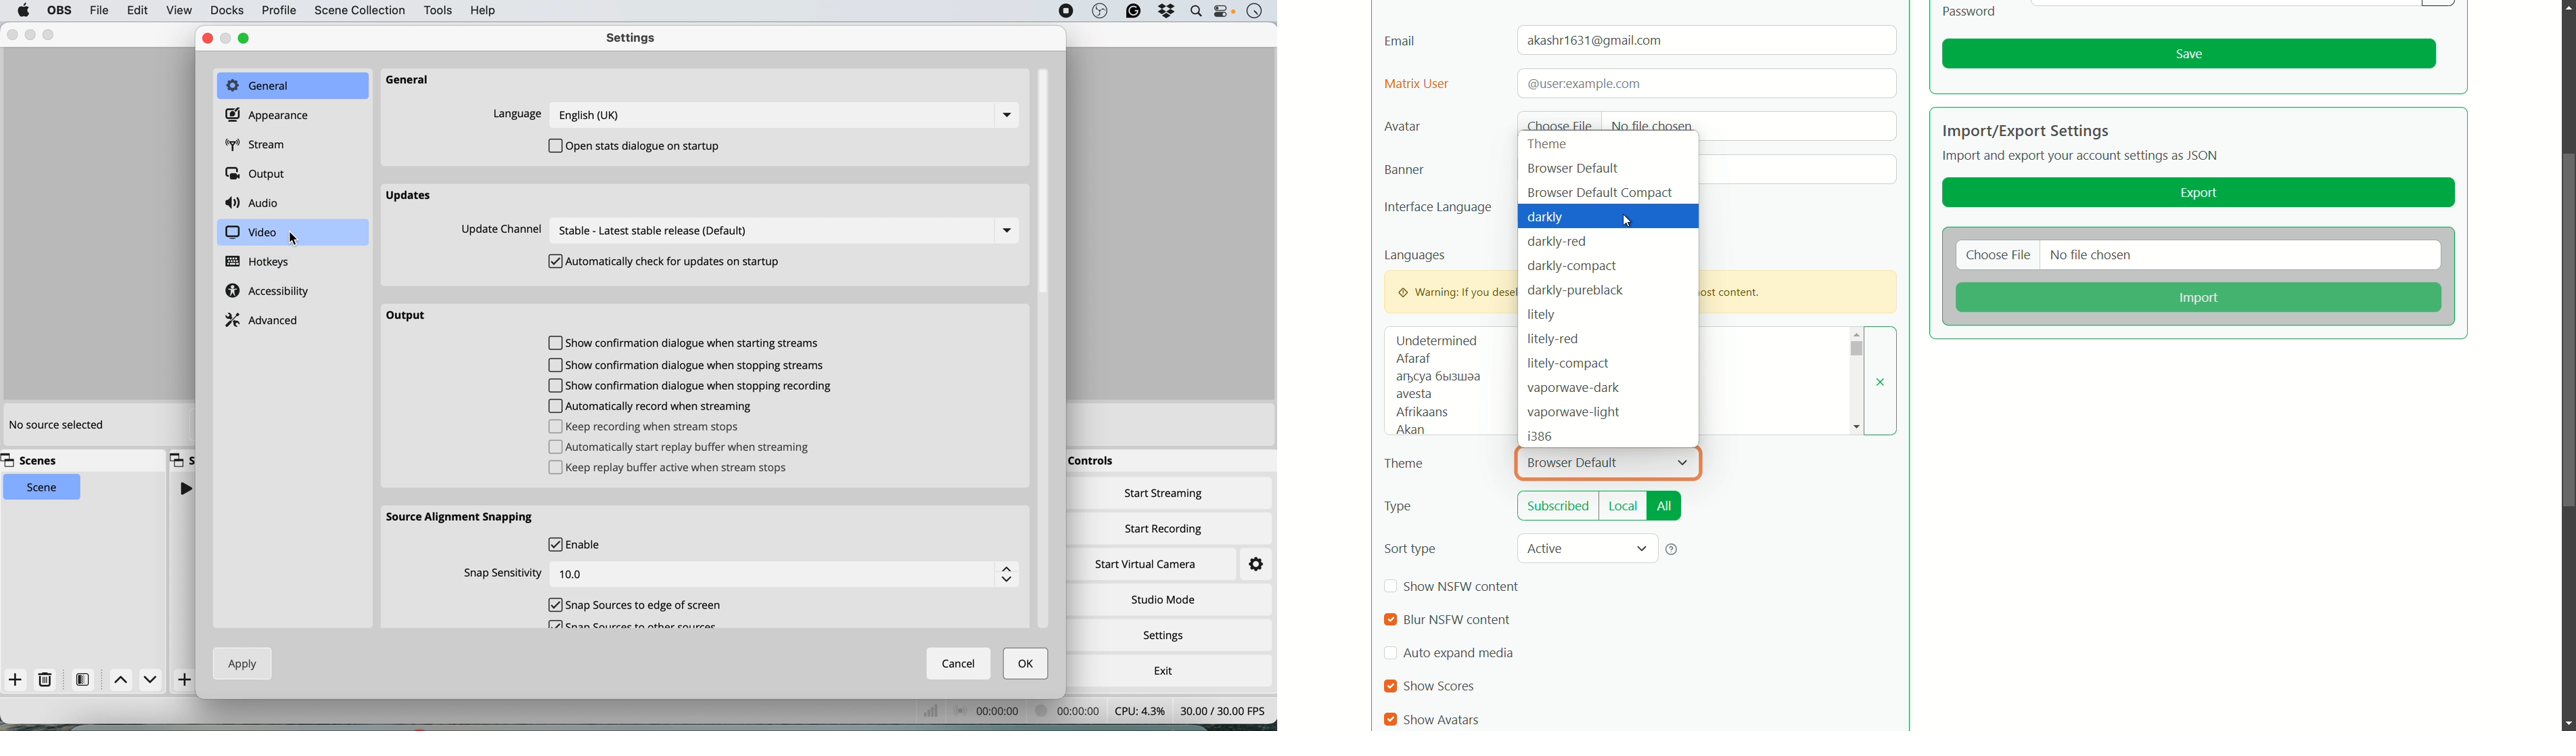 Image resolution: width=2576 pixels, height=756 pixels. What do you see at coordinates (1080, 711) in the screenshot?
I see `video recording timestamp` at bounding box center [1080, 711].